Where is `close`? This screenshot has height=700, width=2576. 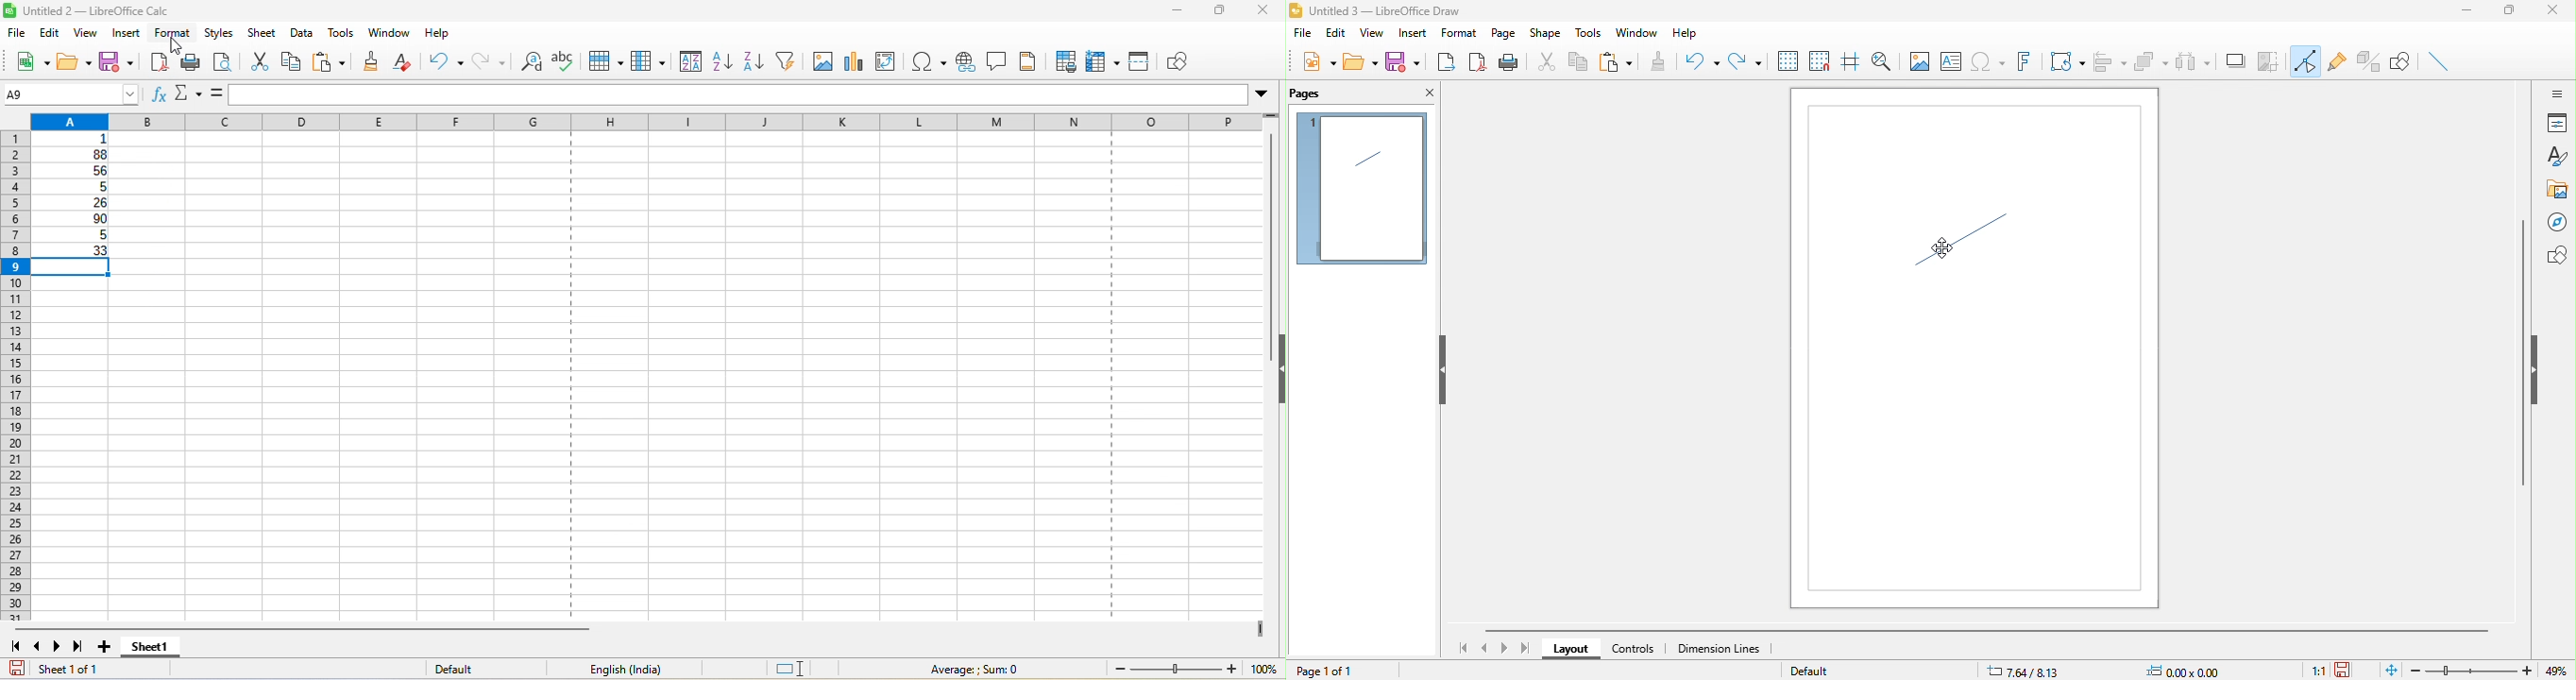
close is located at coordinates (1427, 94).